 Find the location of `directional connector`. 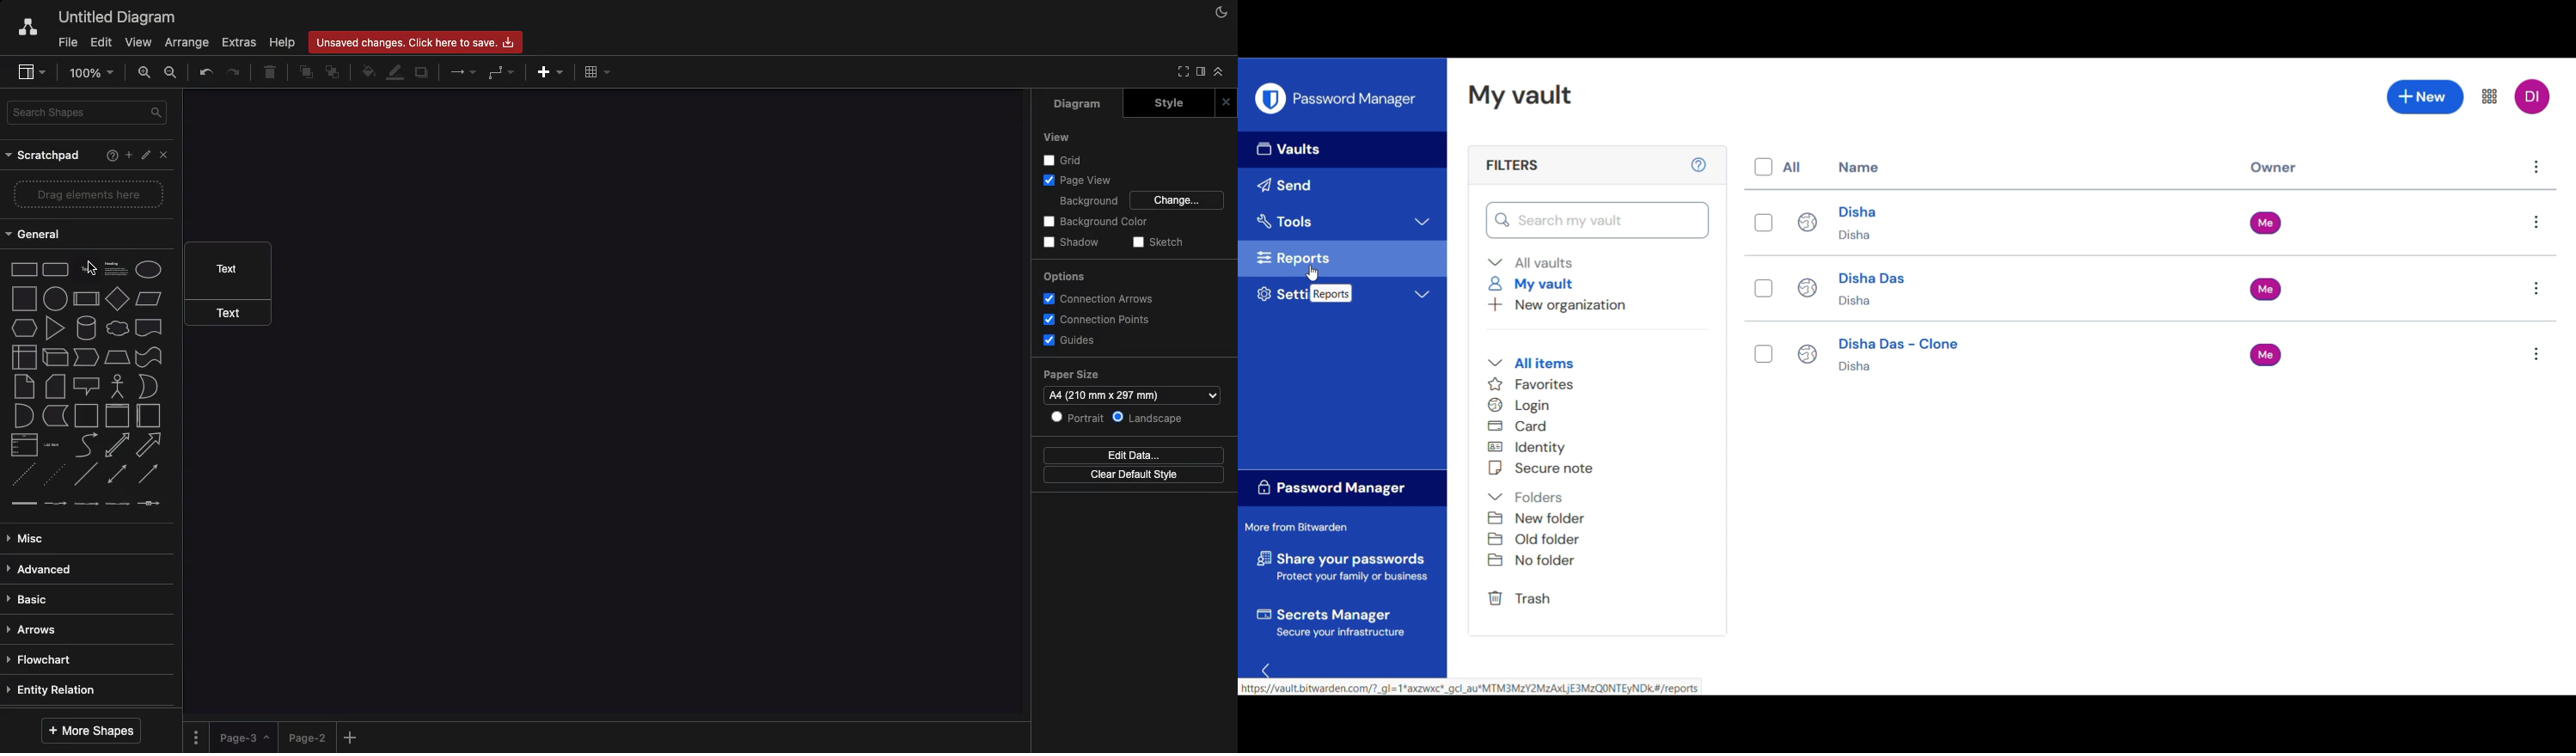

directional connector is located at coordinates (149, 474).